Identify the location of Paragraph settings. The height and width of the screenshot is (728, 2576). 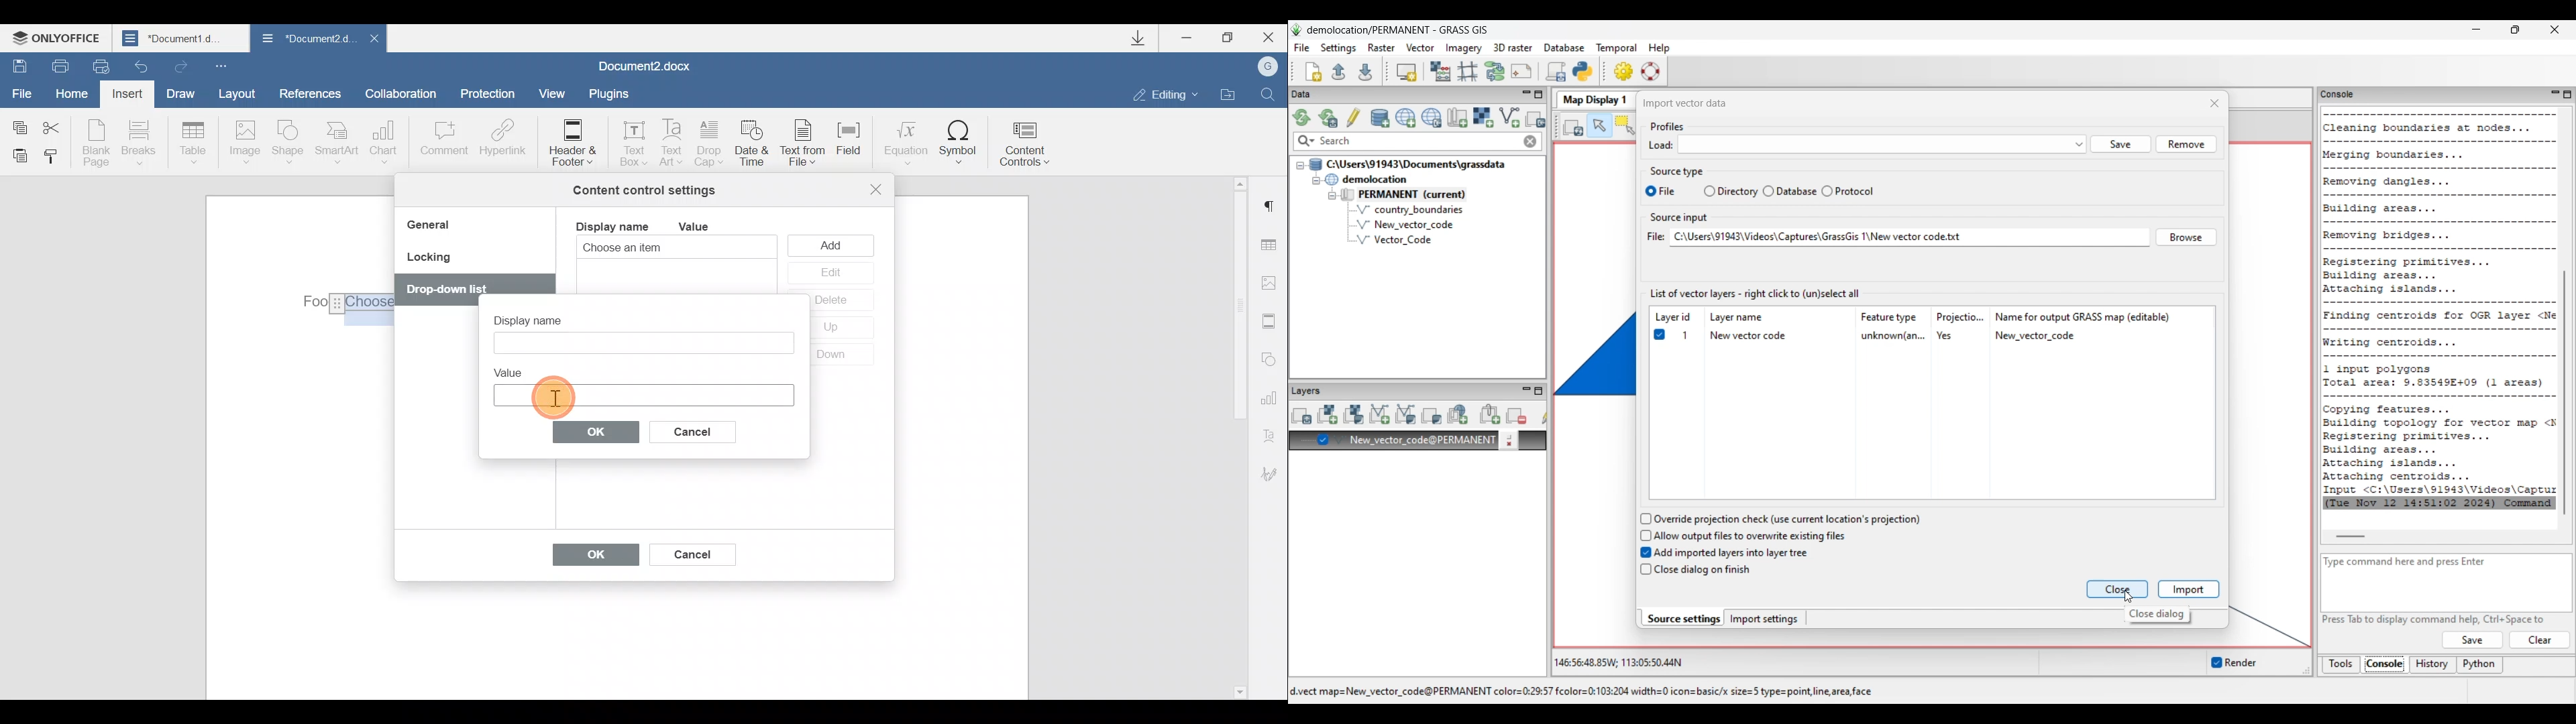
(1271, 206).